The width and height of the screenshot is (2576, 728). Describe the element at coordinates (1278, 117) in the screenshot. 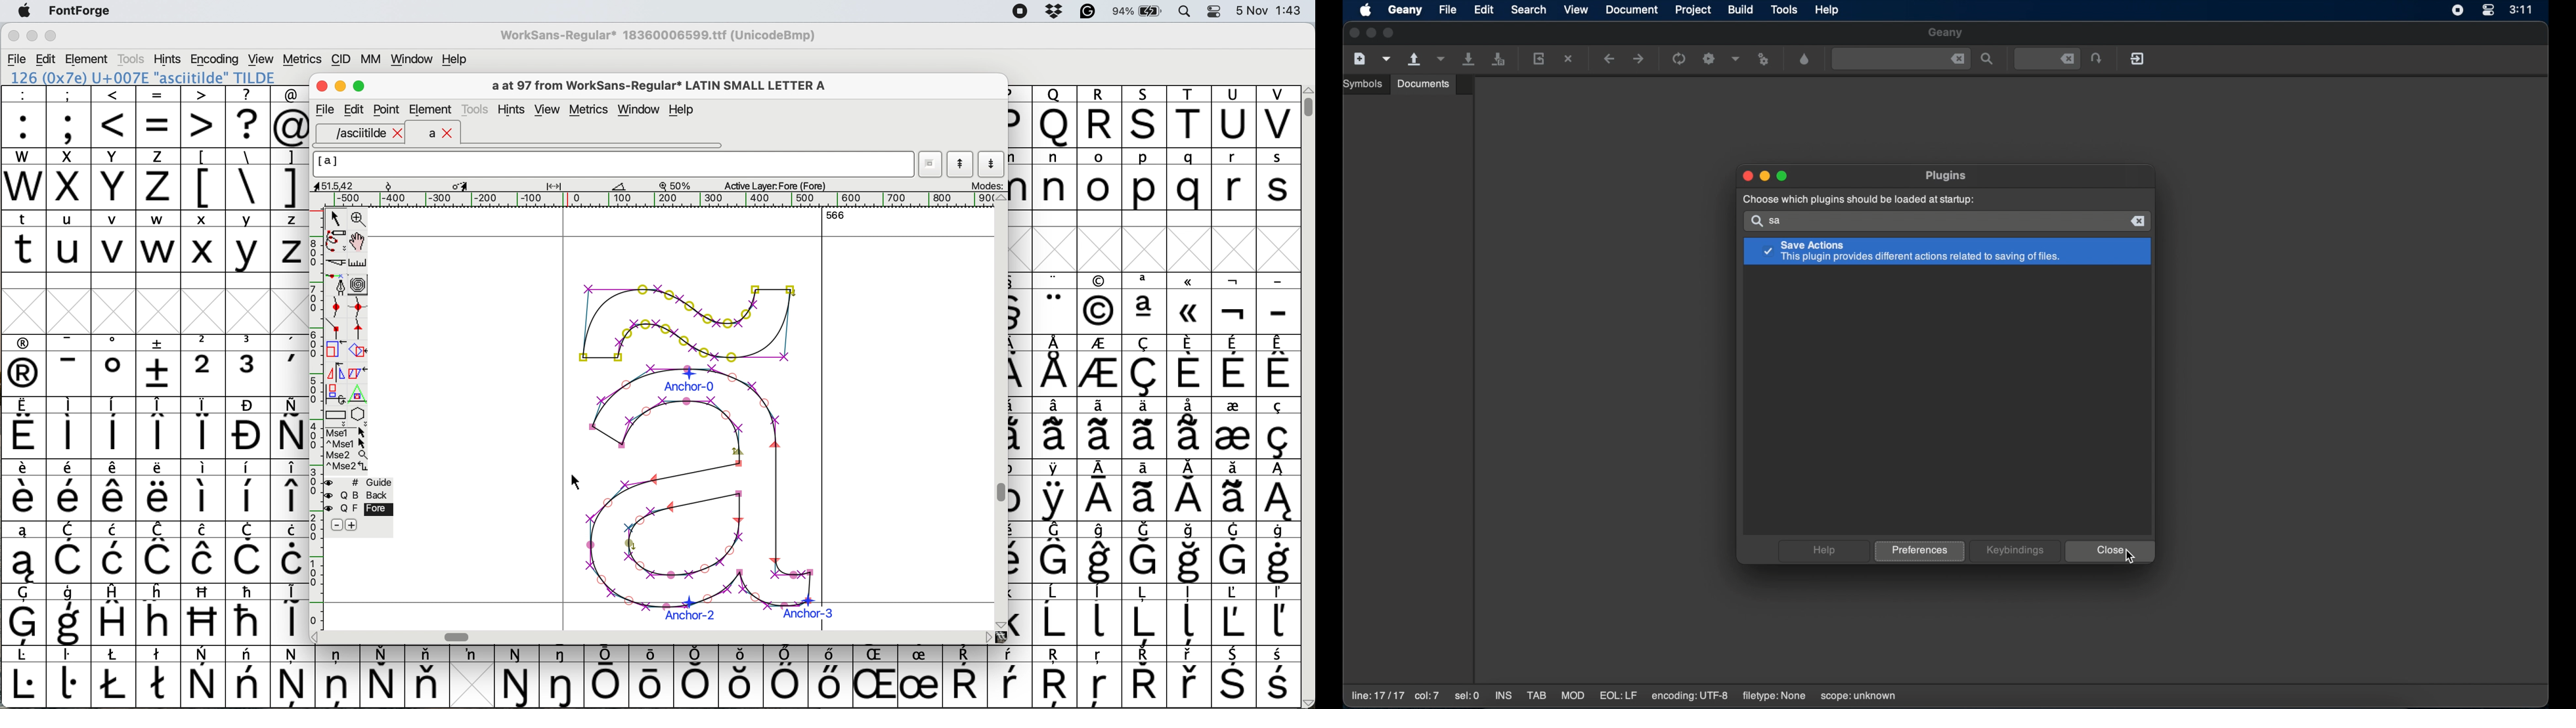

I see `V` at that location.